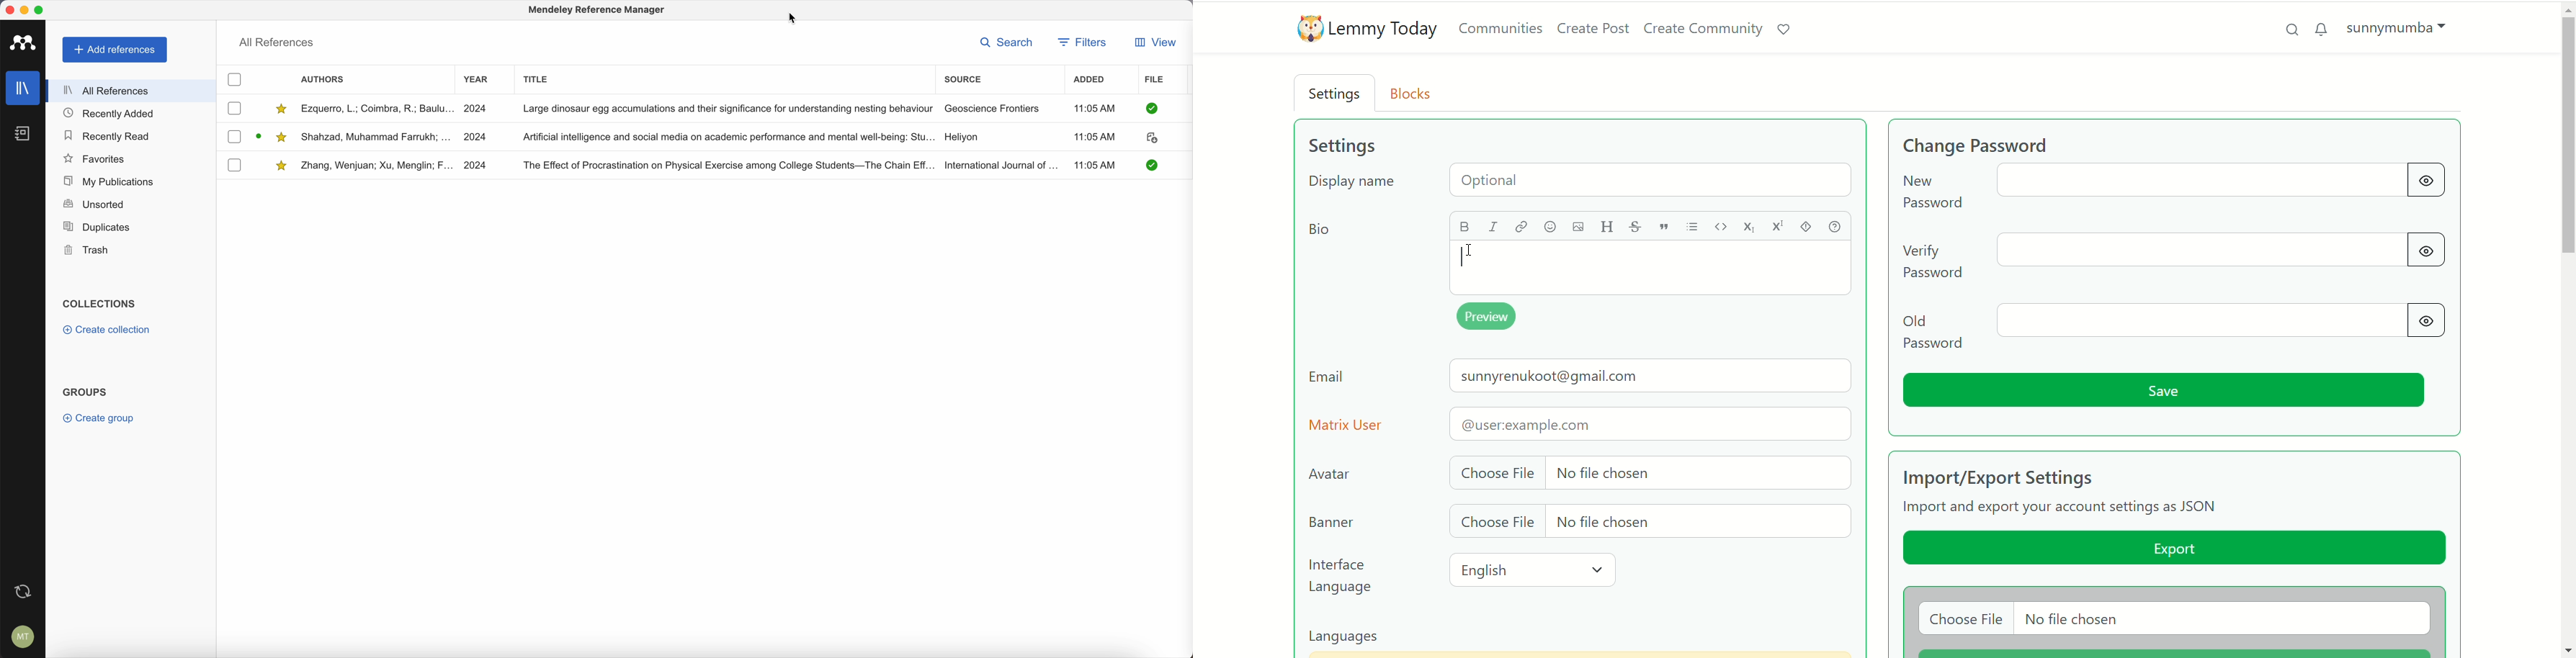 This screenshot has width=2576, height=672. Describe the element at coordinates (1574, 227) in the screenshot. I see `image` at that location.